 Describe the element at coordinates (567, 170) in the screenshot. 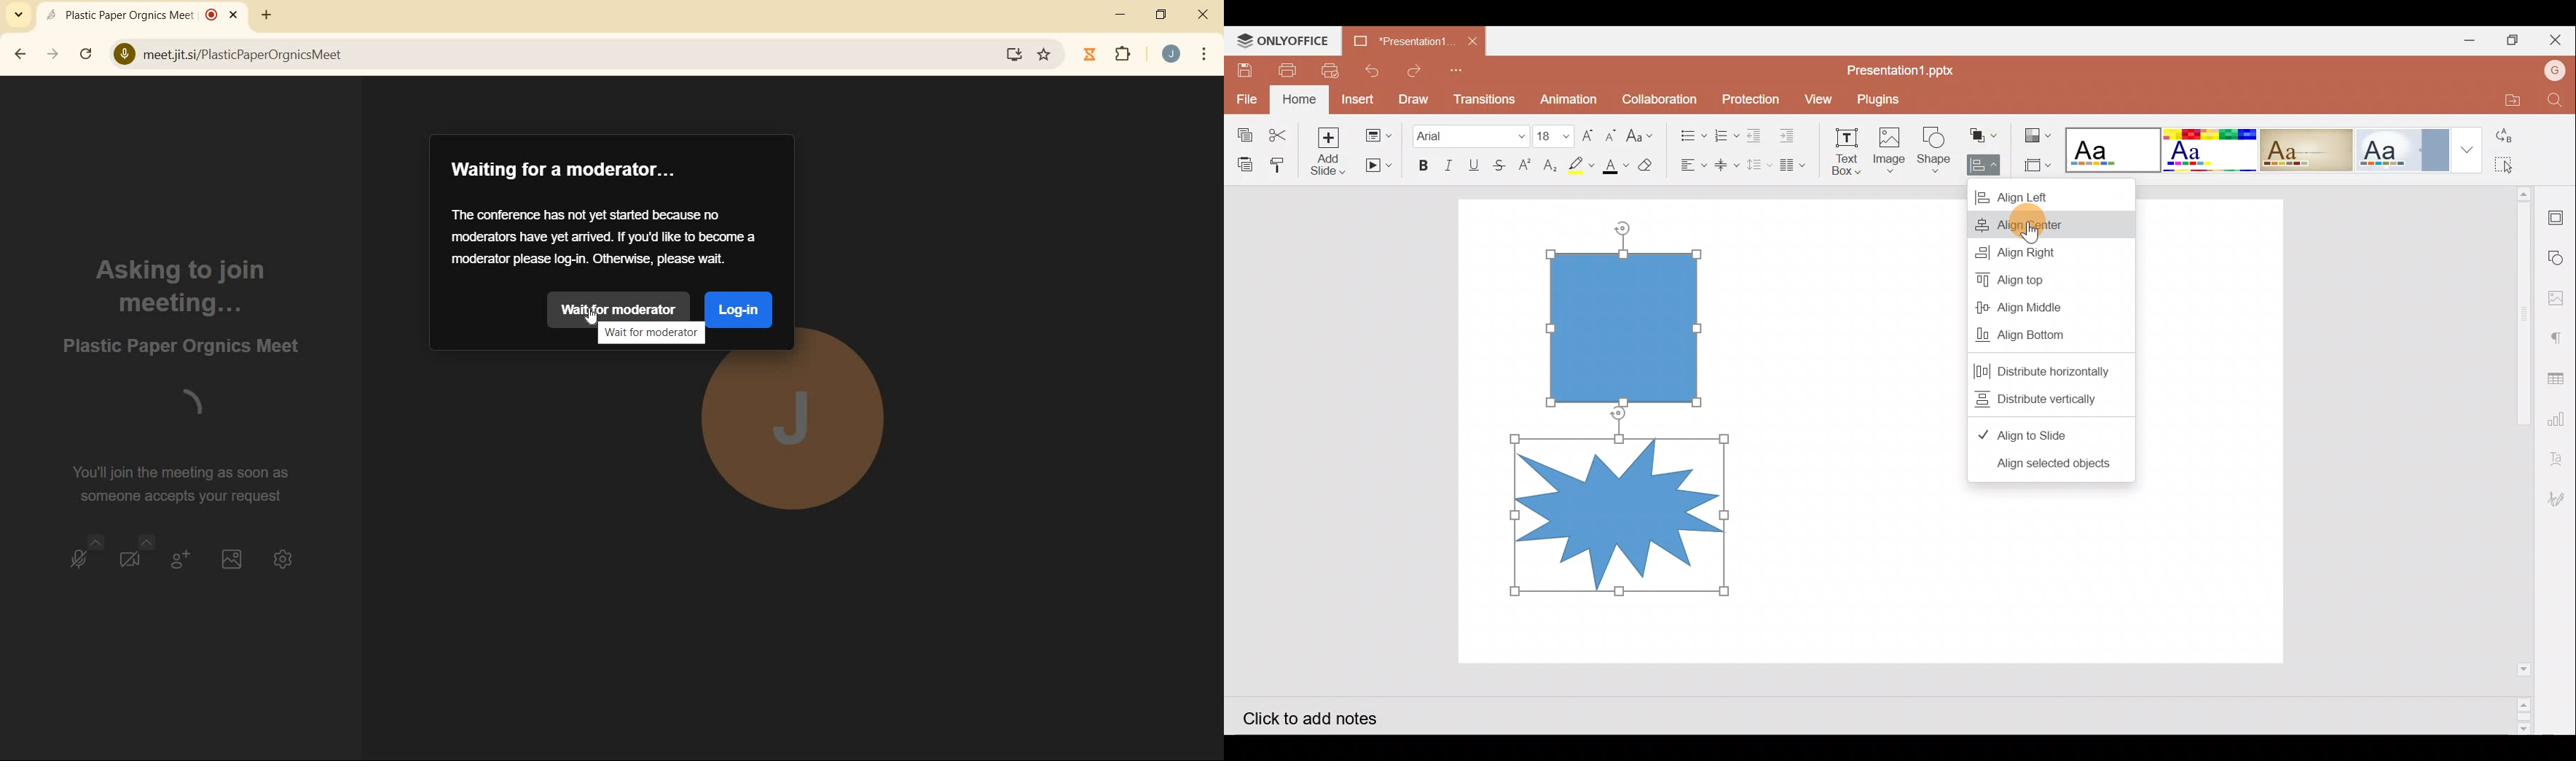

I see `waiting for a moderator` at that location.